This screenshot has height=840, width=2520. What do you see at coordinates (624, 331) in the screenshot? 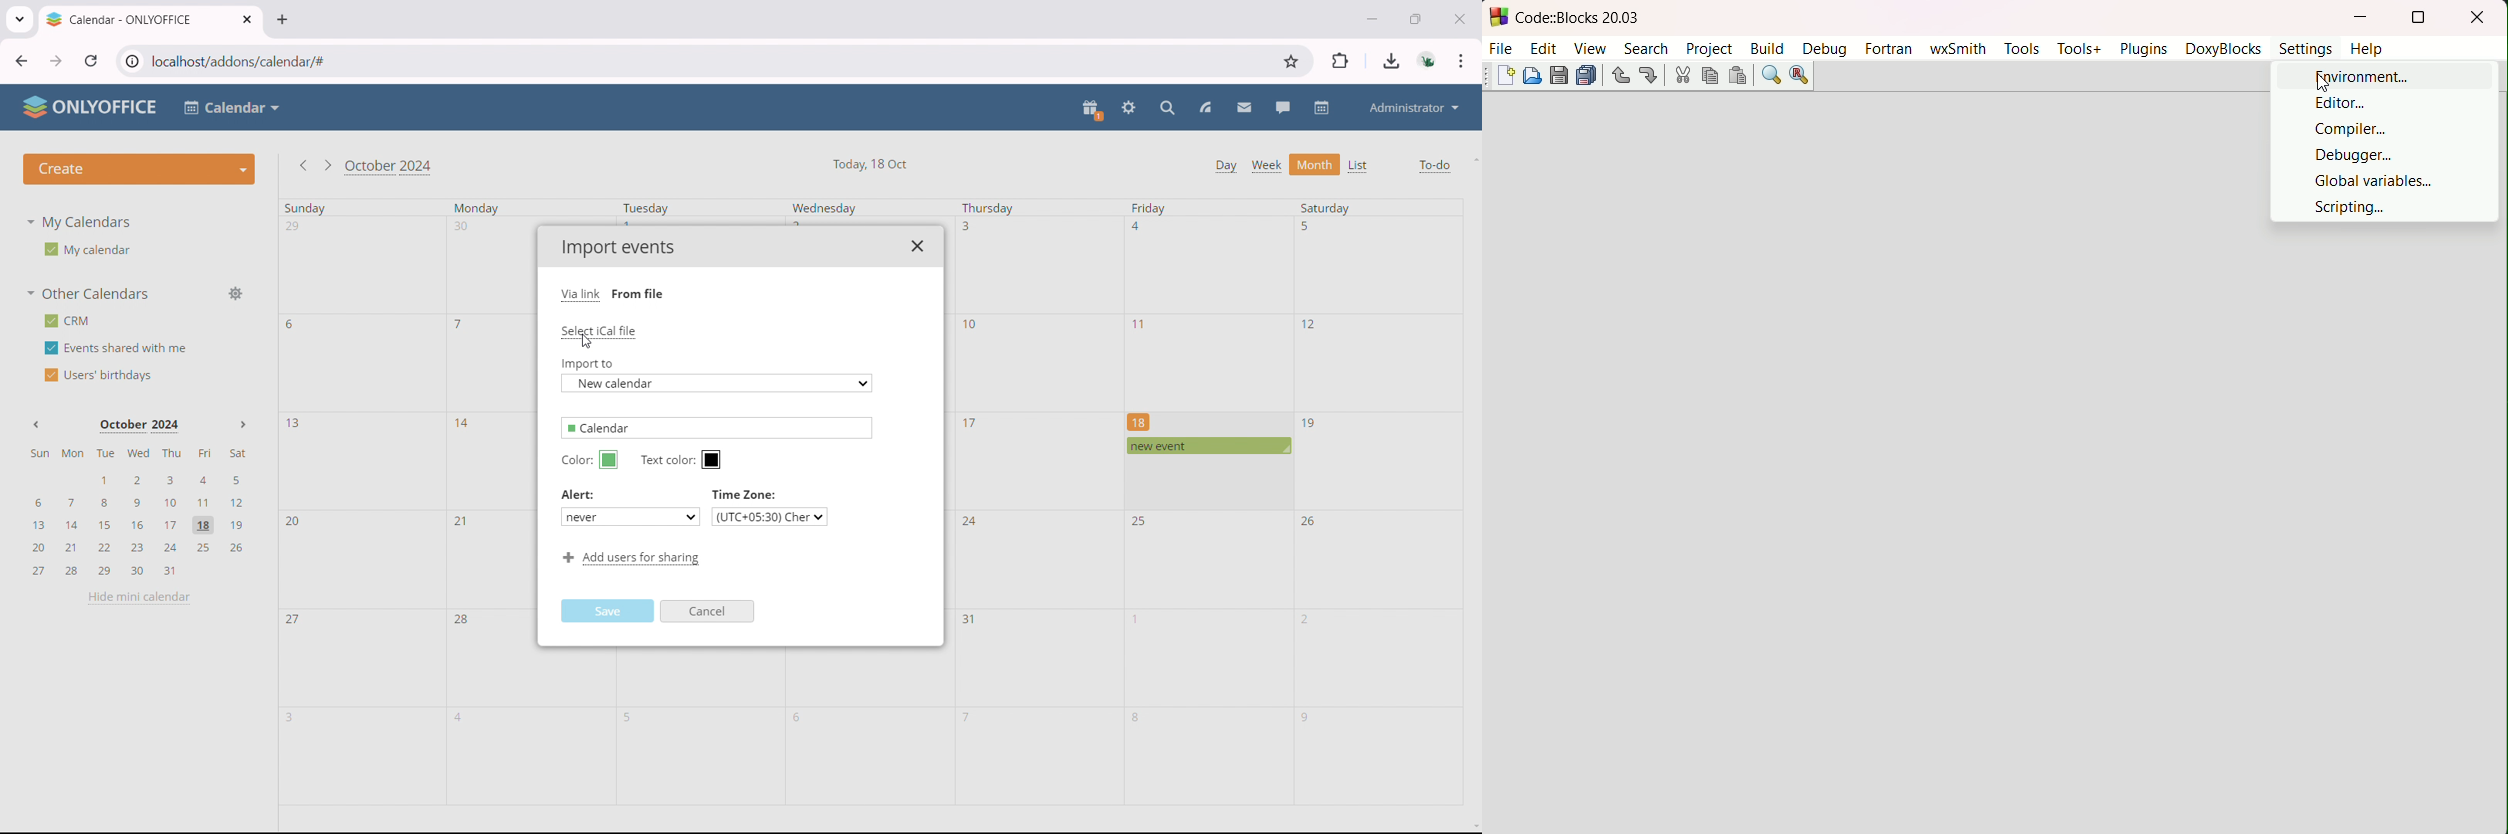
I see `Select iCal file` at bounding box center [624, 331].